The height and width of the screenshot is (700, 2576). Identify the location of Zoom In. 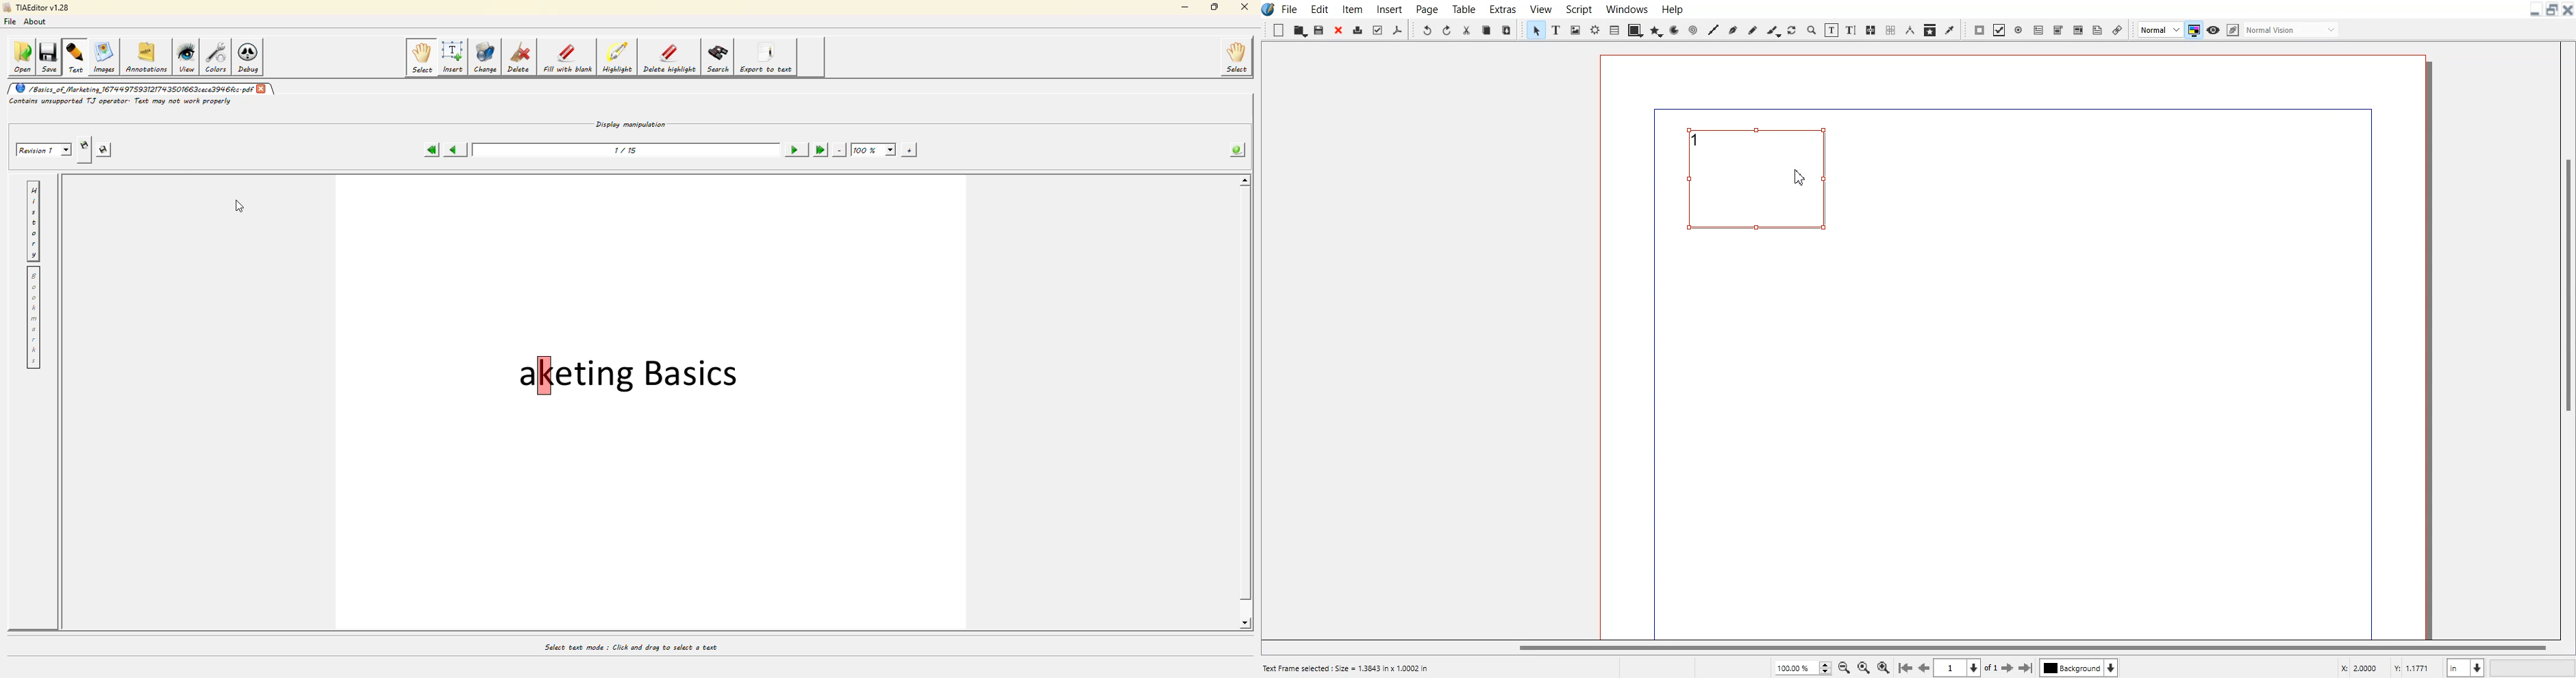
(1884, 667).